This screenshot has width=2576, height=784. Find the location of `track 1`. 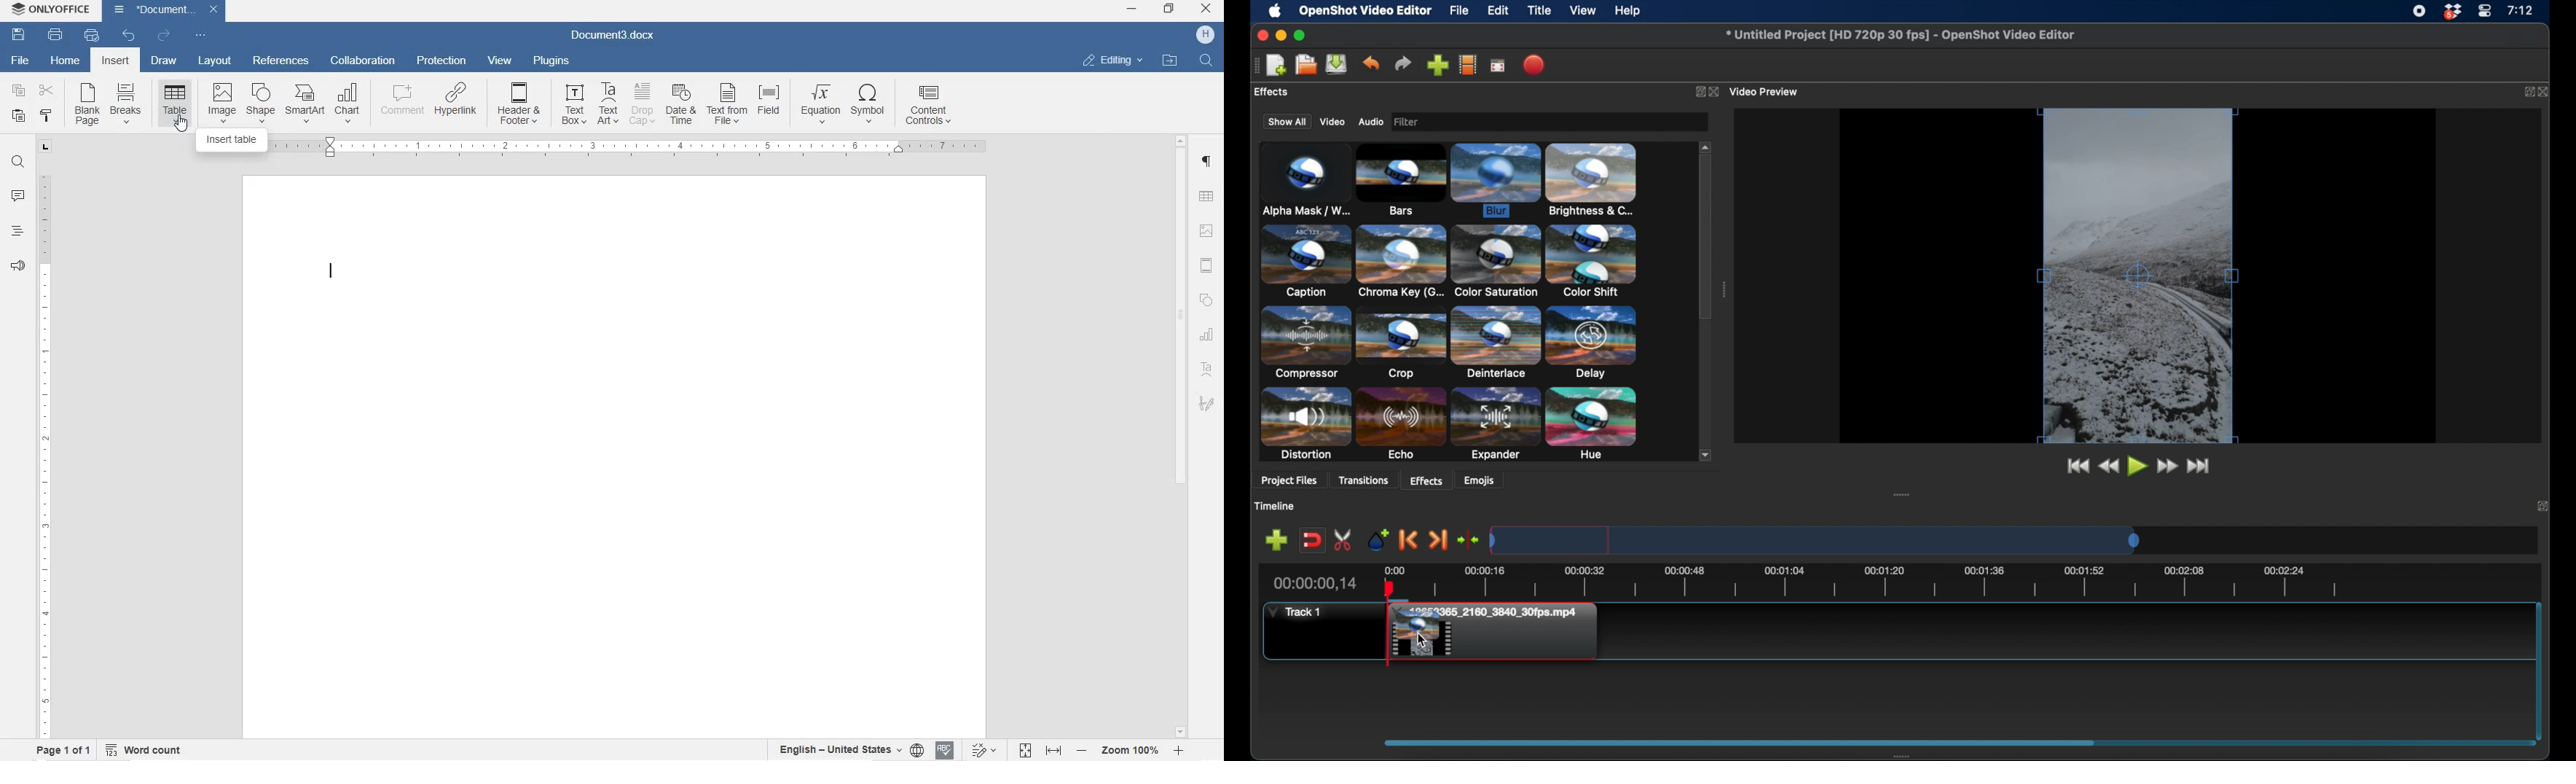

track 1 is located at coordinates (1295, 612).